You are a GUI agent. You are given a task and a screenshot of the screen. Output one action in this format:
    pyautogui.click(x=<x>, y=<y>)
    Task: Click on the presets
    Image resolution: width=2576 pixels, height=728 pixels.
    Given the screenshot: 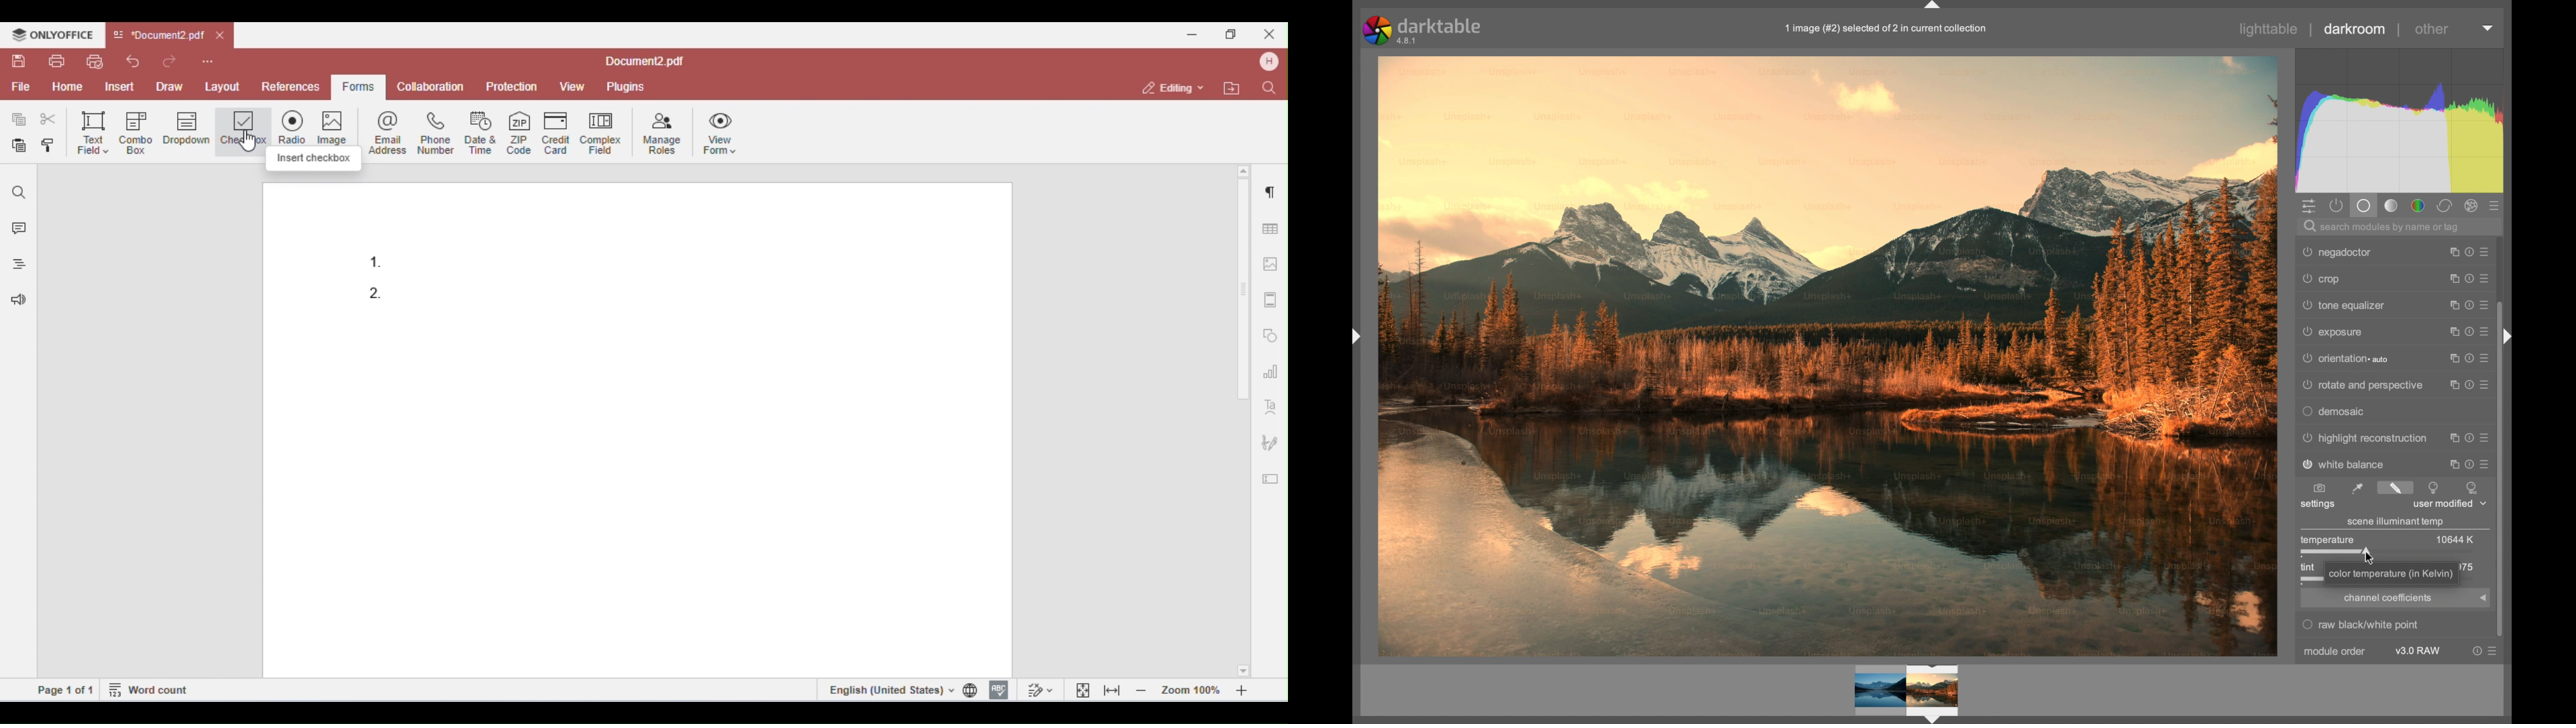 What is the action you would take?
    pyautogui.click(x=2496, y=207)
    